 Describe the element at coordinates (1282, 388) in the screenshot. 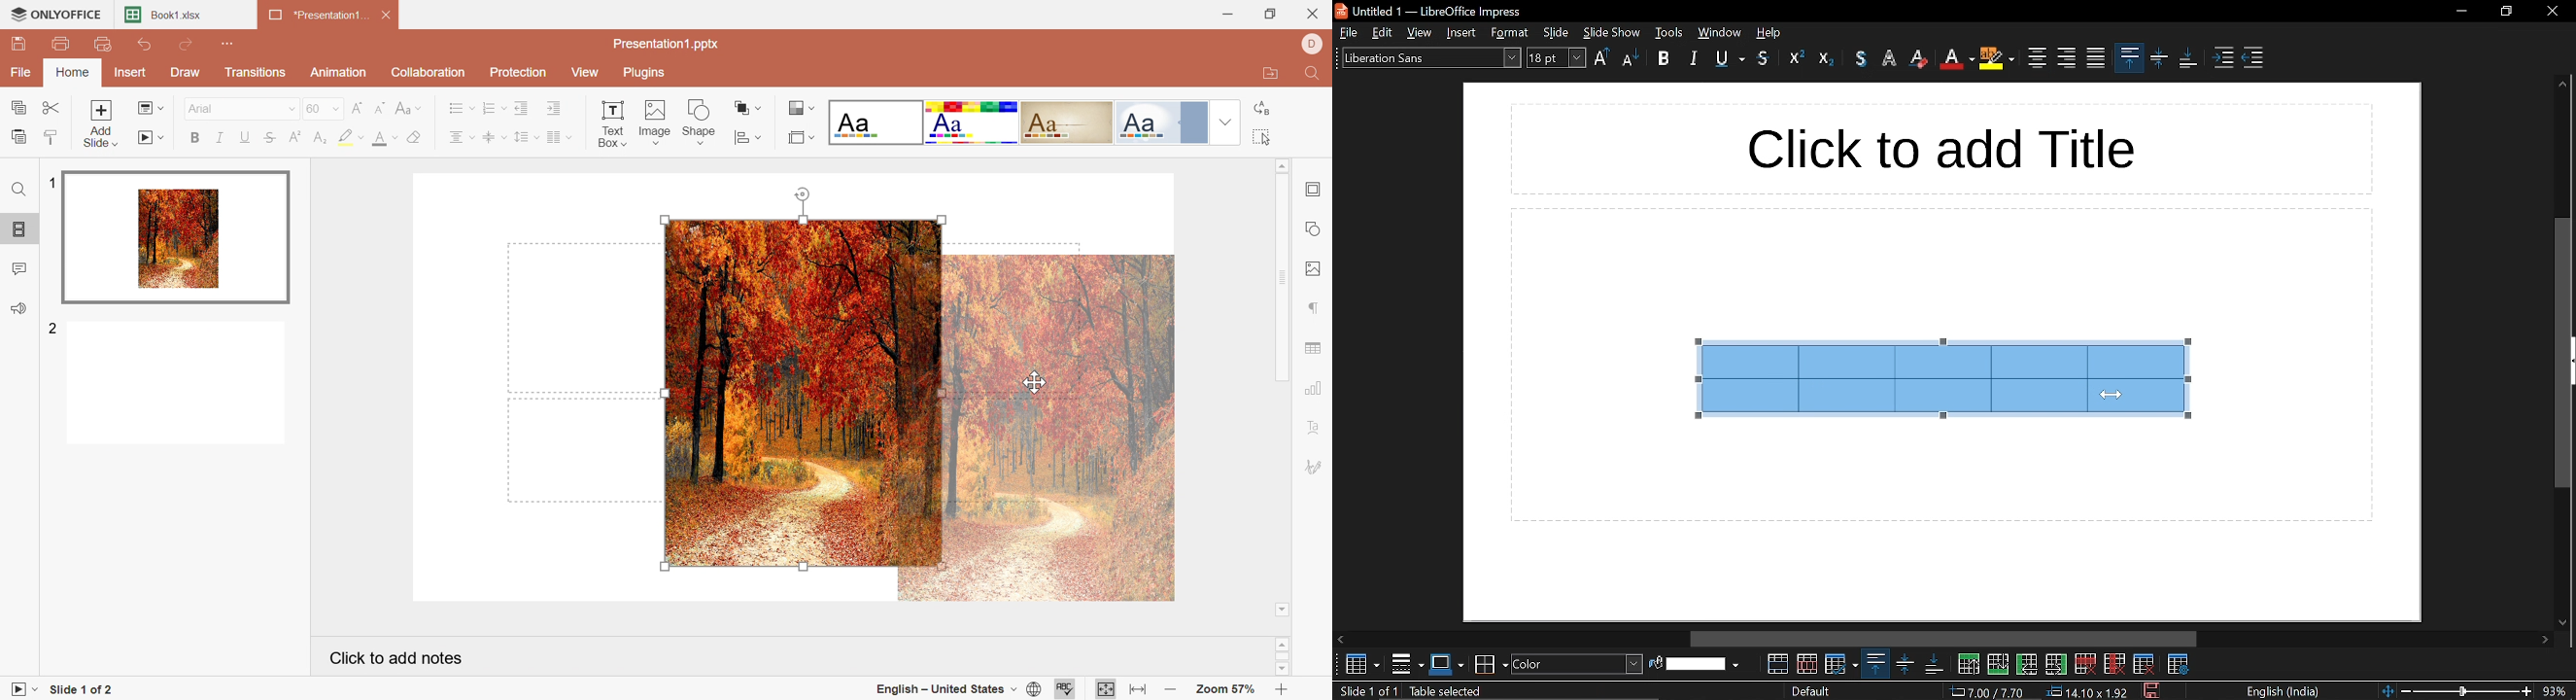

I see `Scroll Bar` at that location.